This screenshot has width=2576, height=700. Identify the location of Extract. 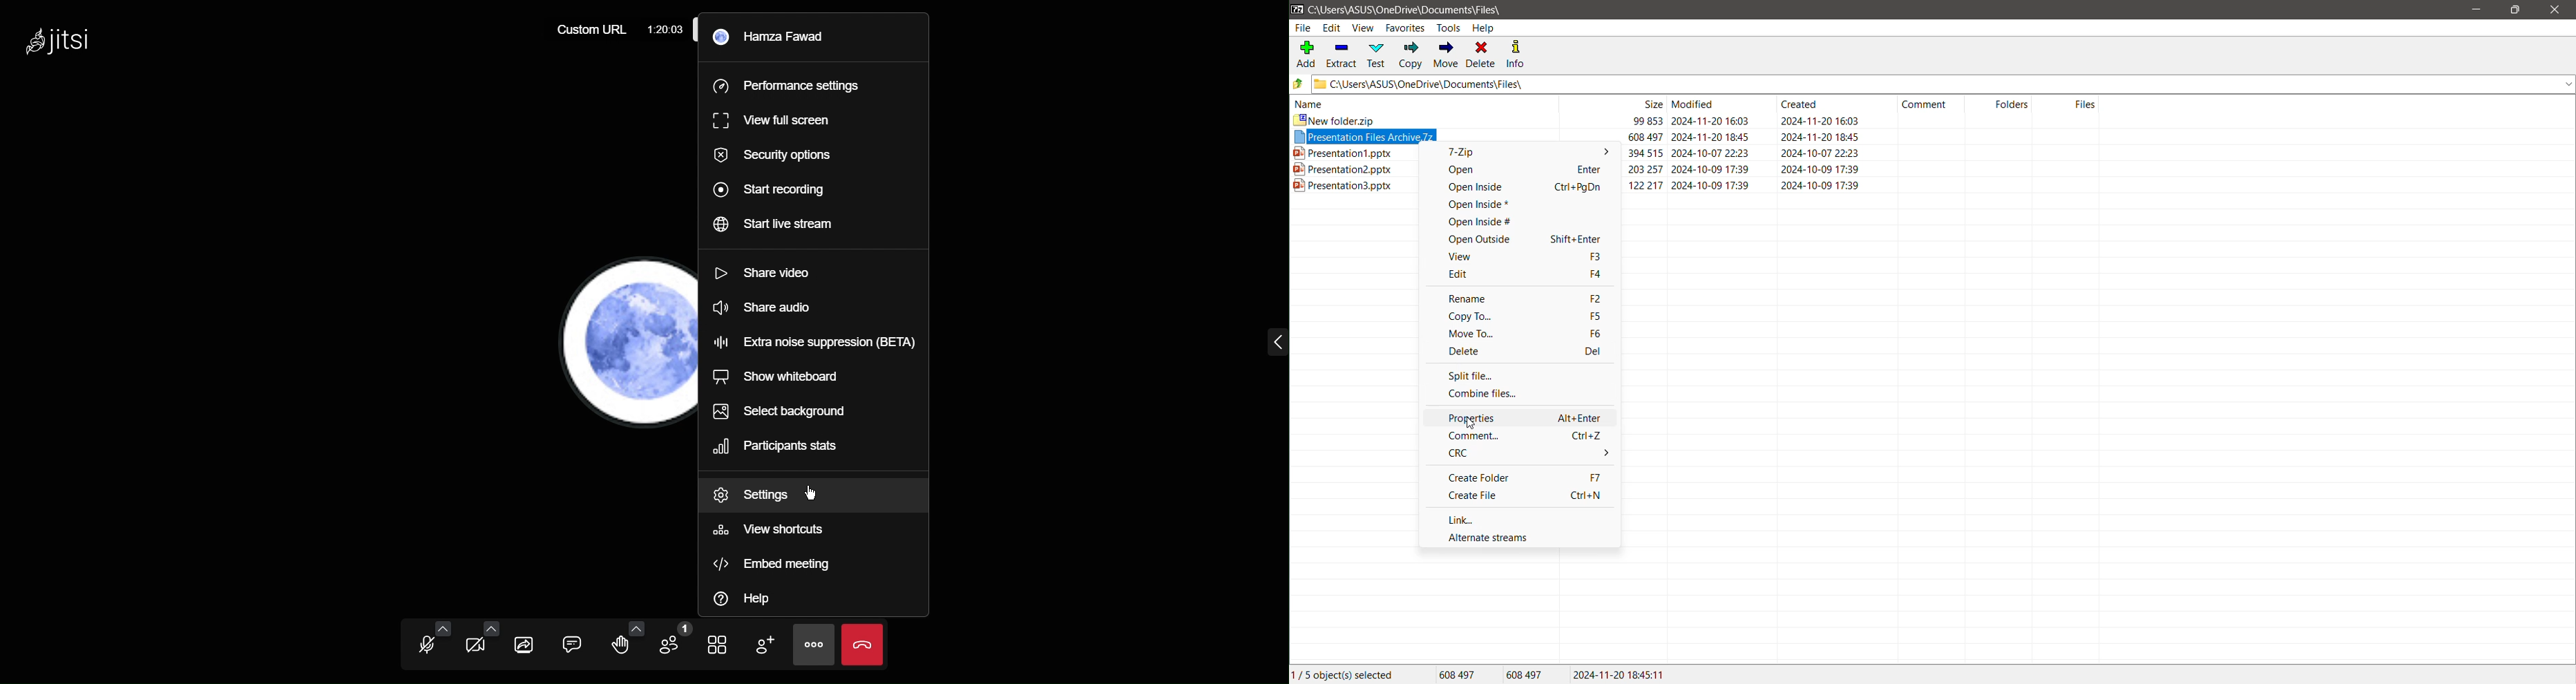
(1341, 54).